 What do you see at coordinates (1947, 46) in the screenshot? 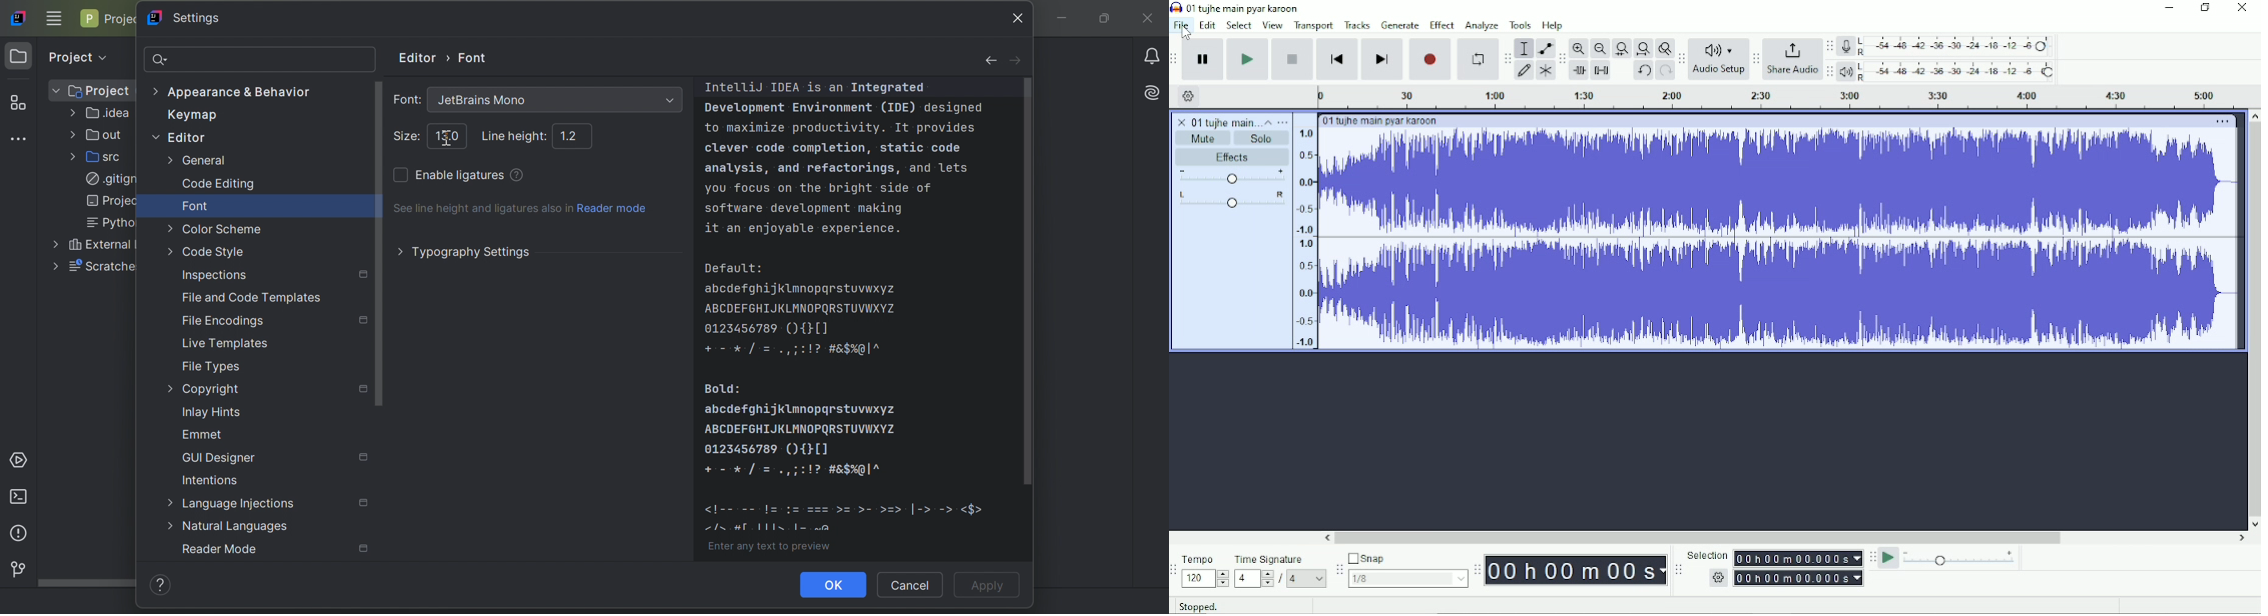
I see `Record meter` at bounding box center [1947, 46].